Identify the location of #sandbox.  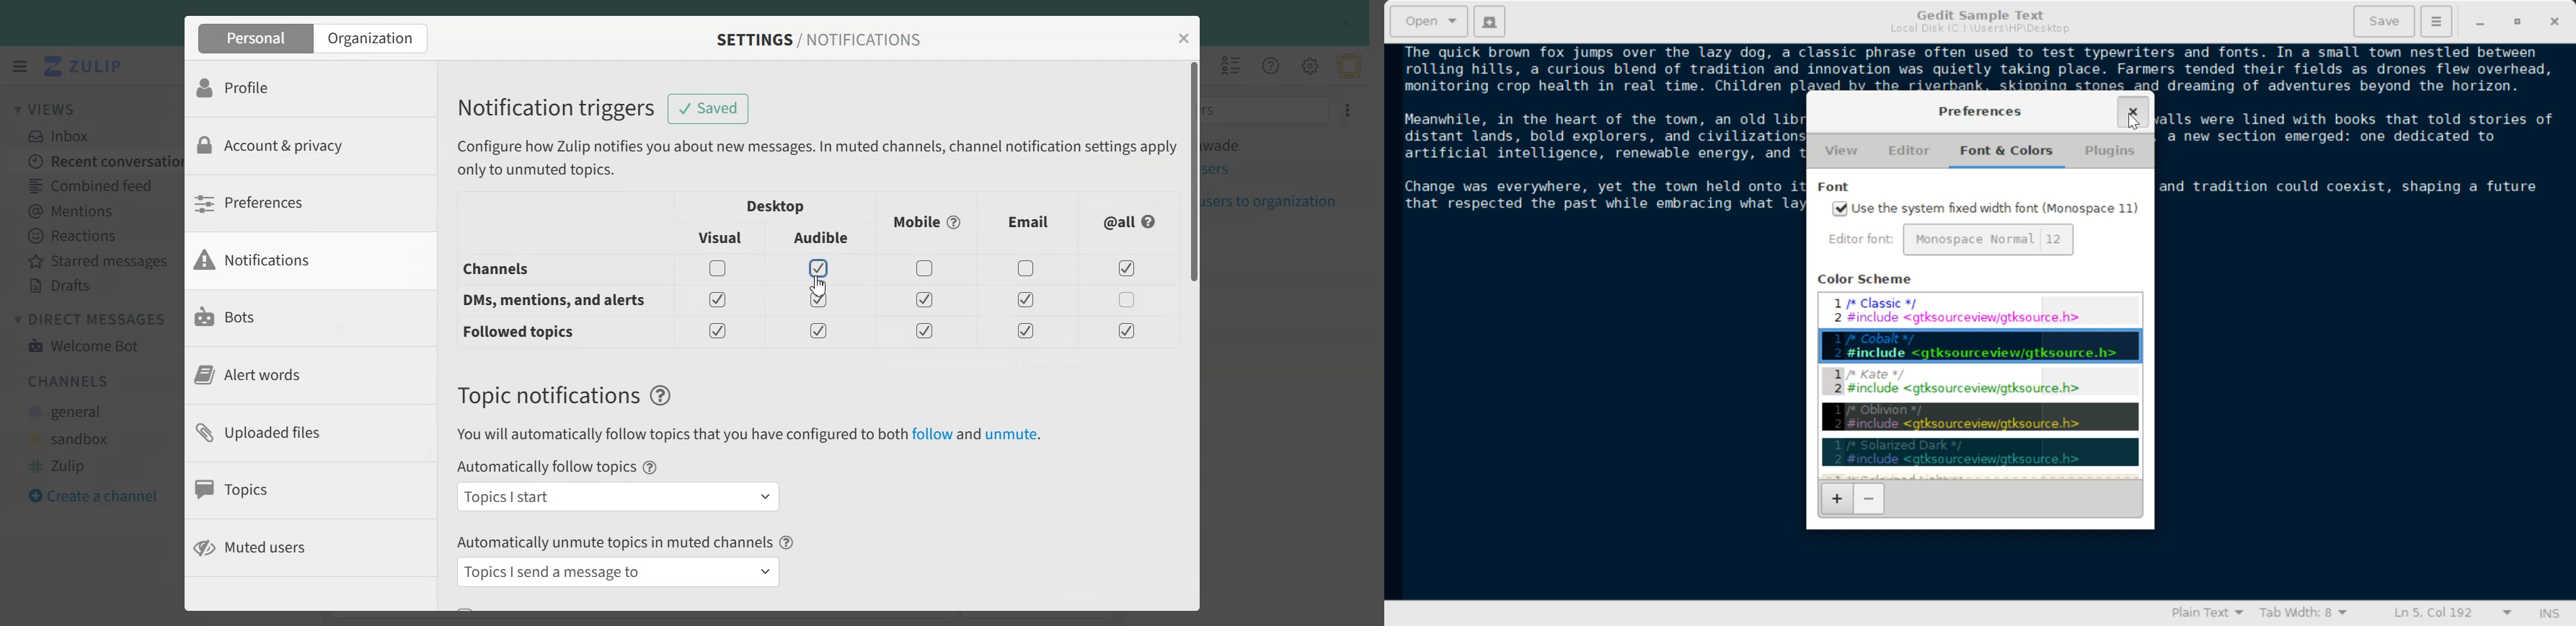
(74, 438).